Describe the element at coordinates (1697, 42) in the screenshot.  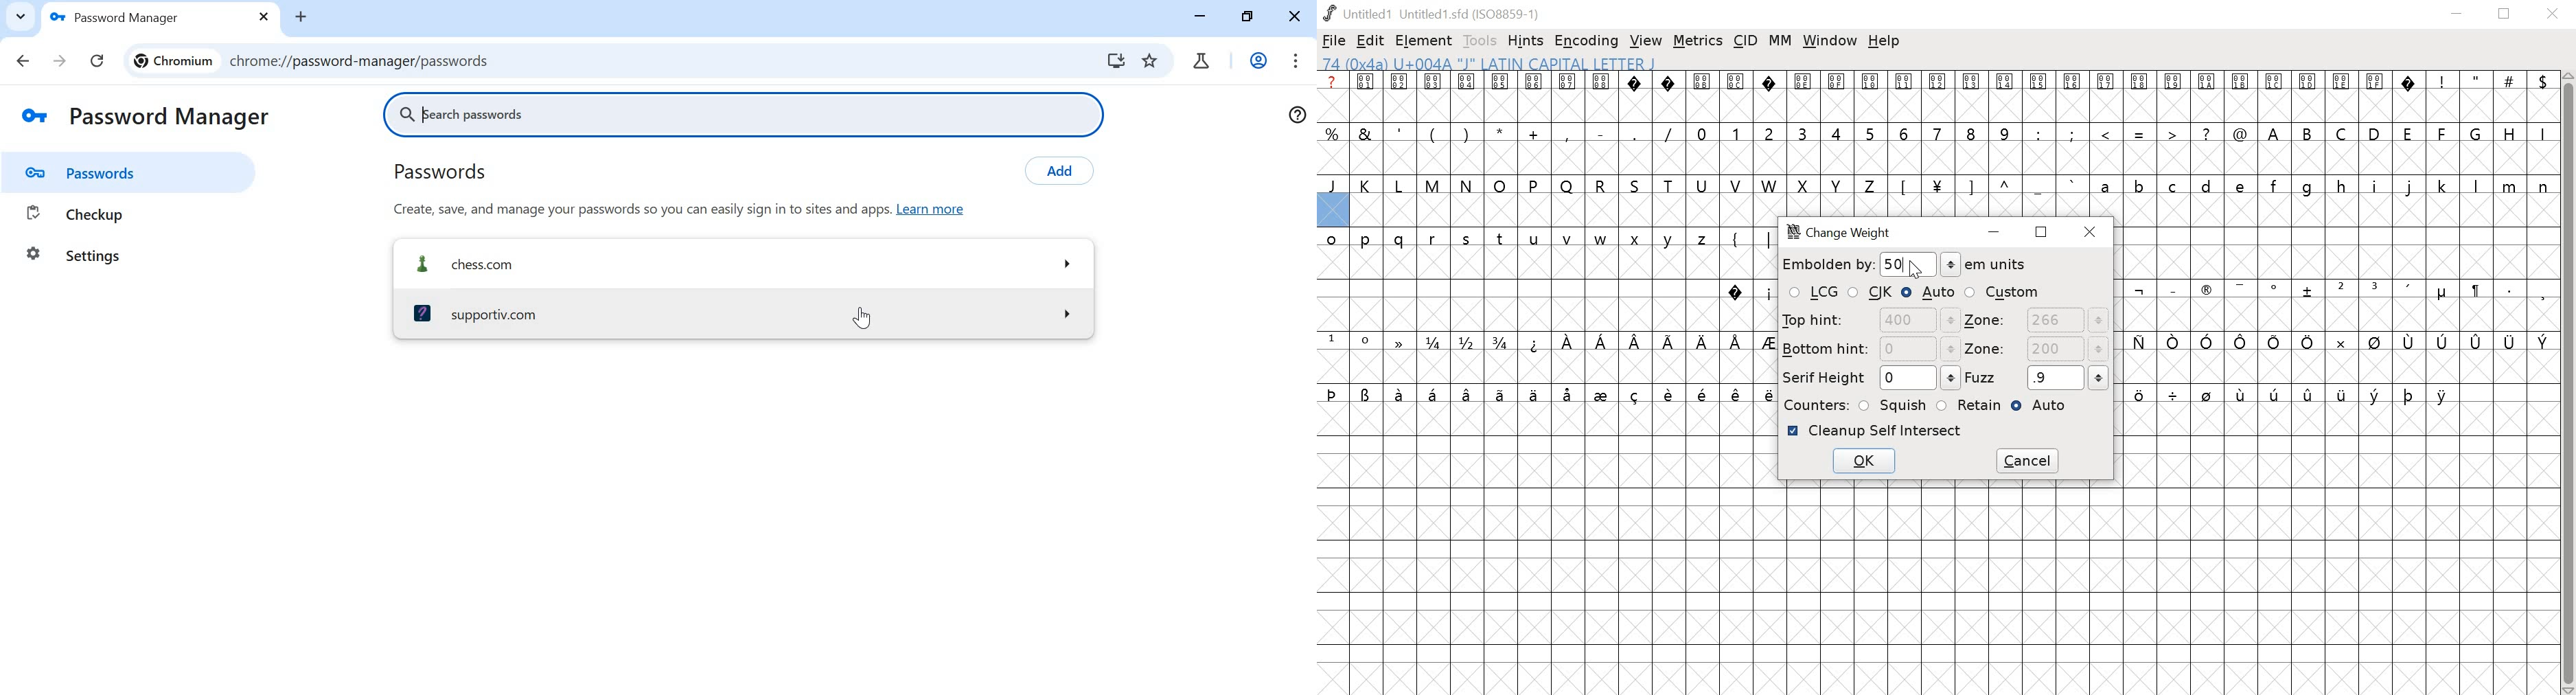
I see `METRICS` at that location.